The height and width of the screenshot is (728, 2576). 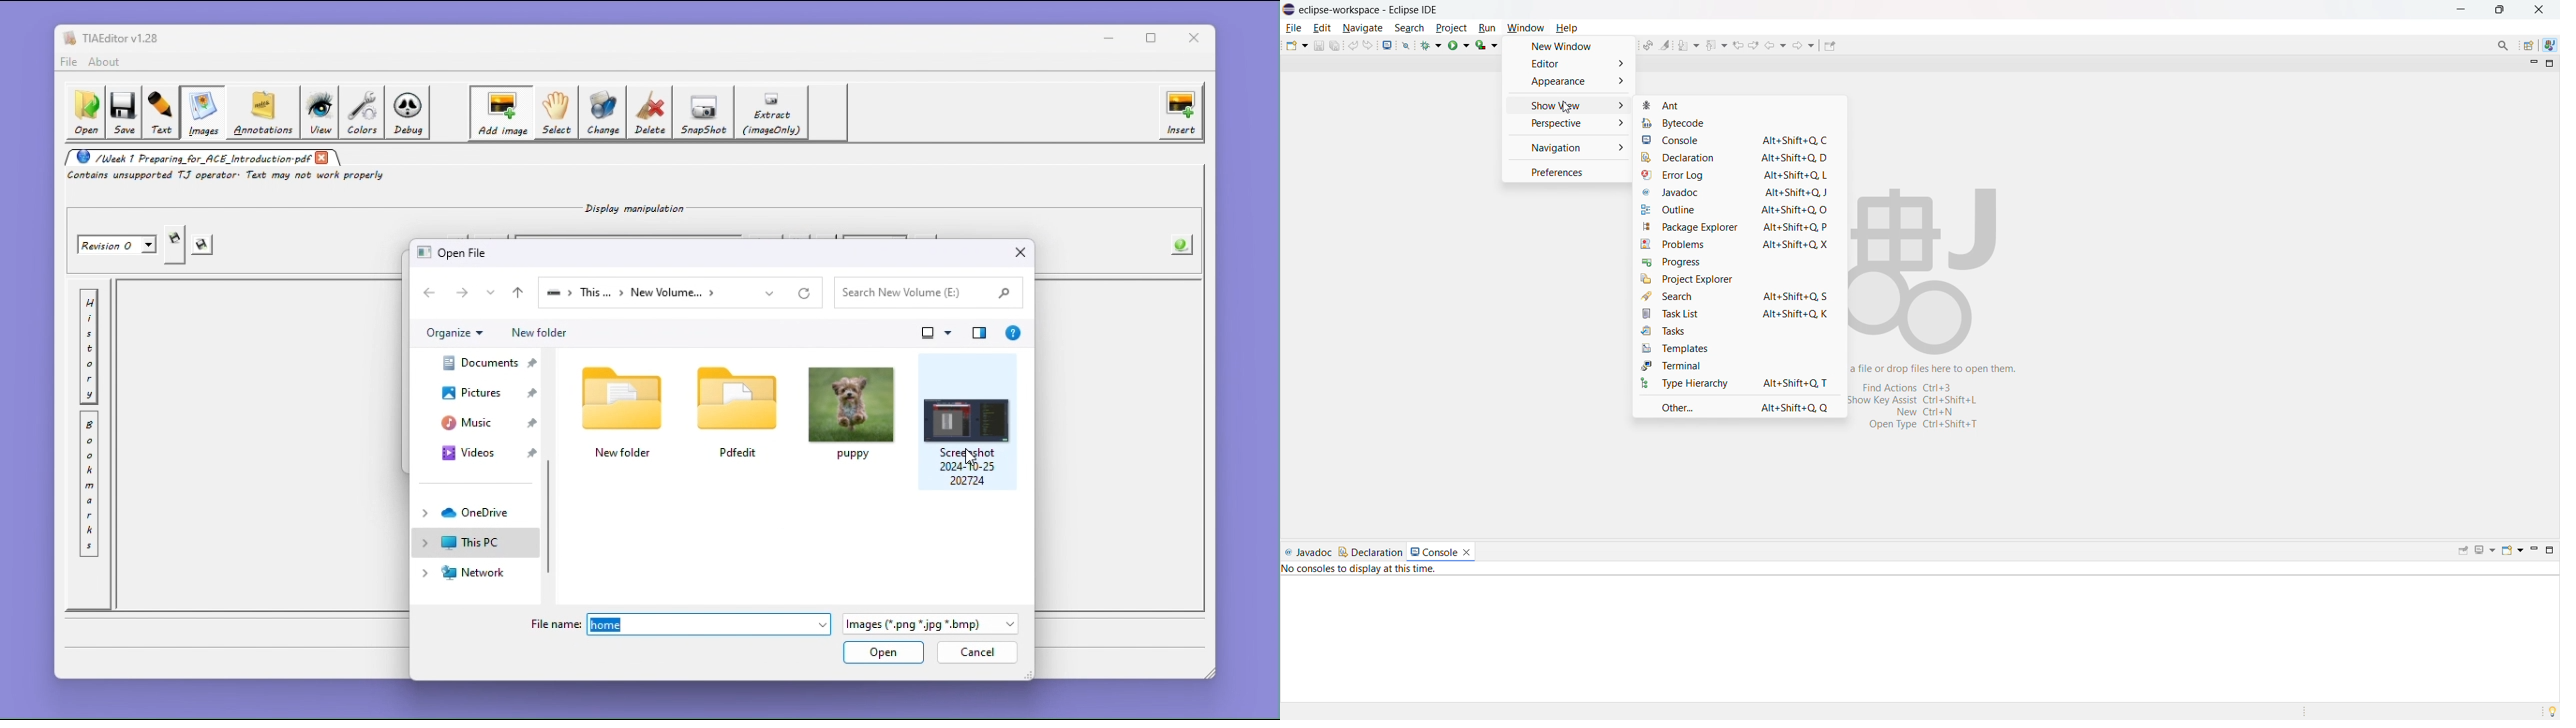 I want to click on open console, so click(x=1388, y=45).